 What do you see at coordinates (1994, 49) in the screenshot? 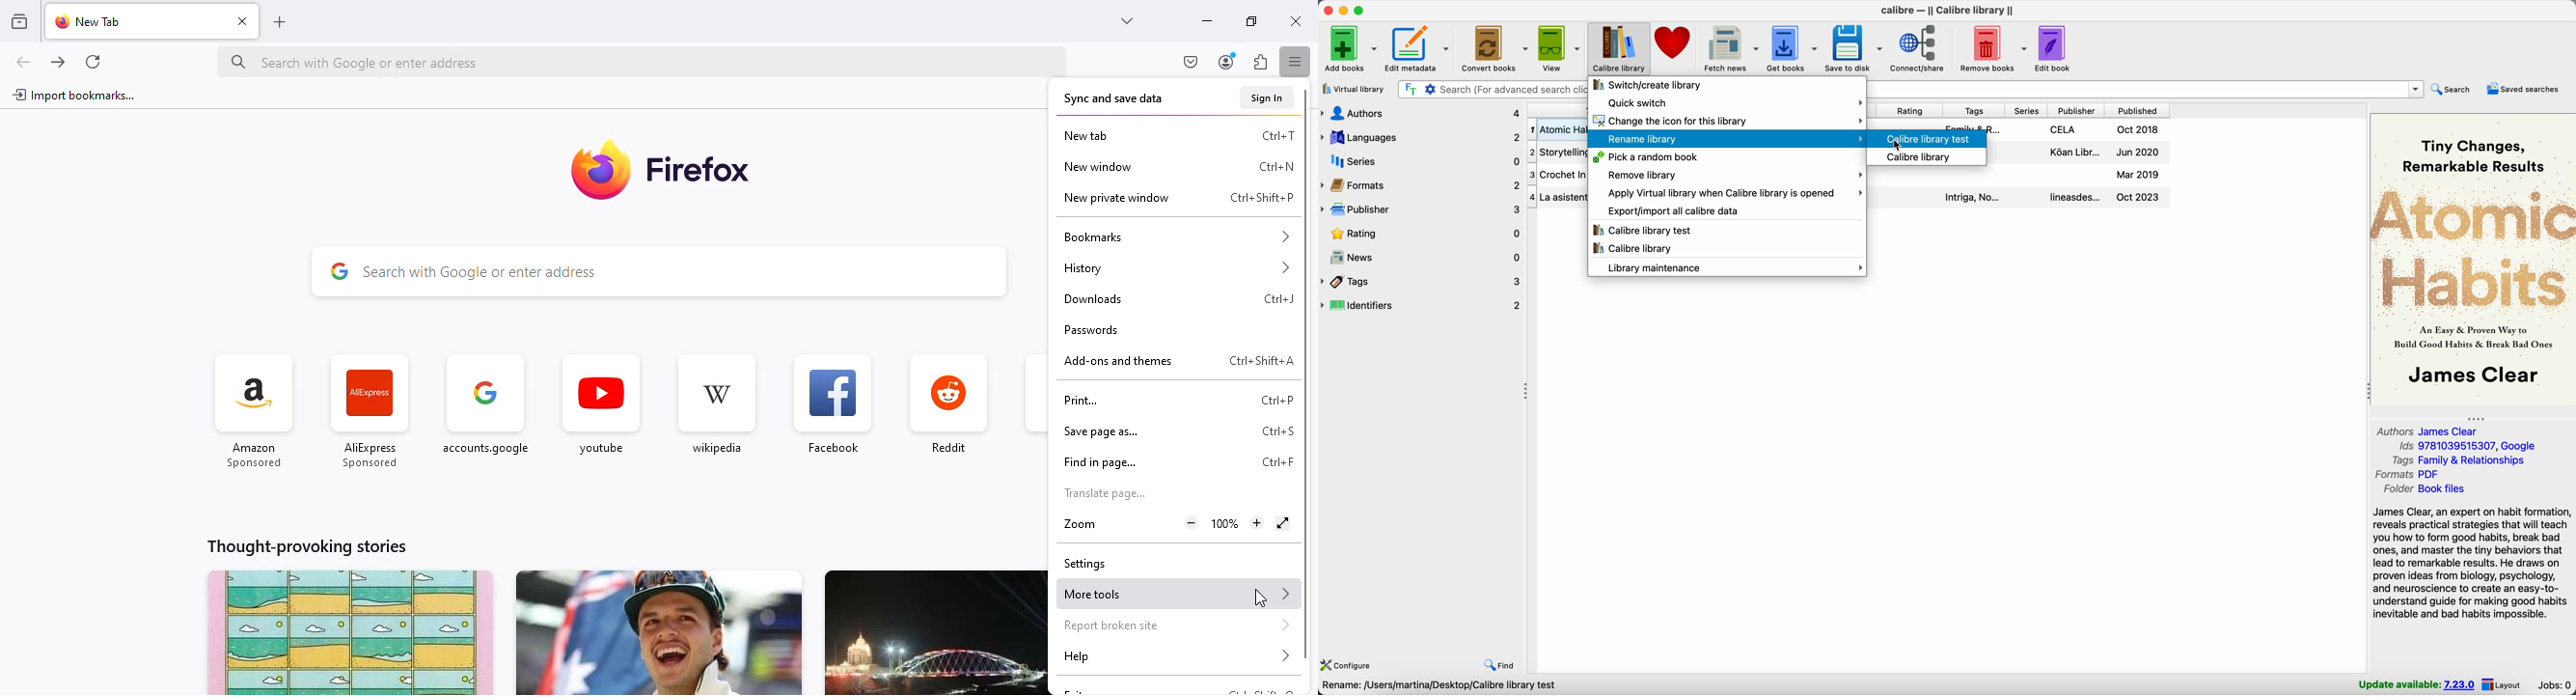
I see `remove books` at bounding box center [1994, 49].